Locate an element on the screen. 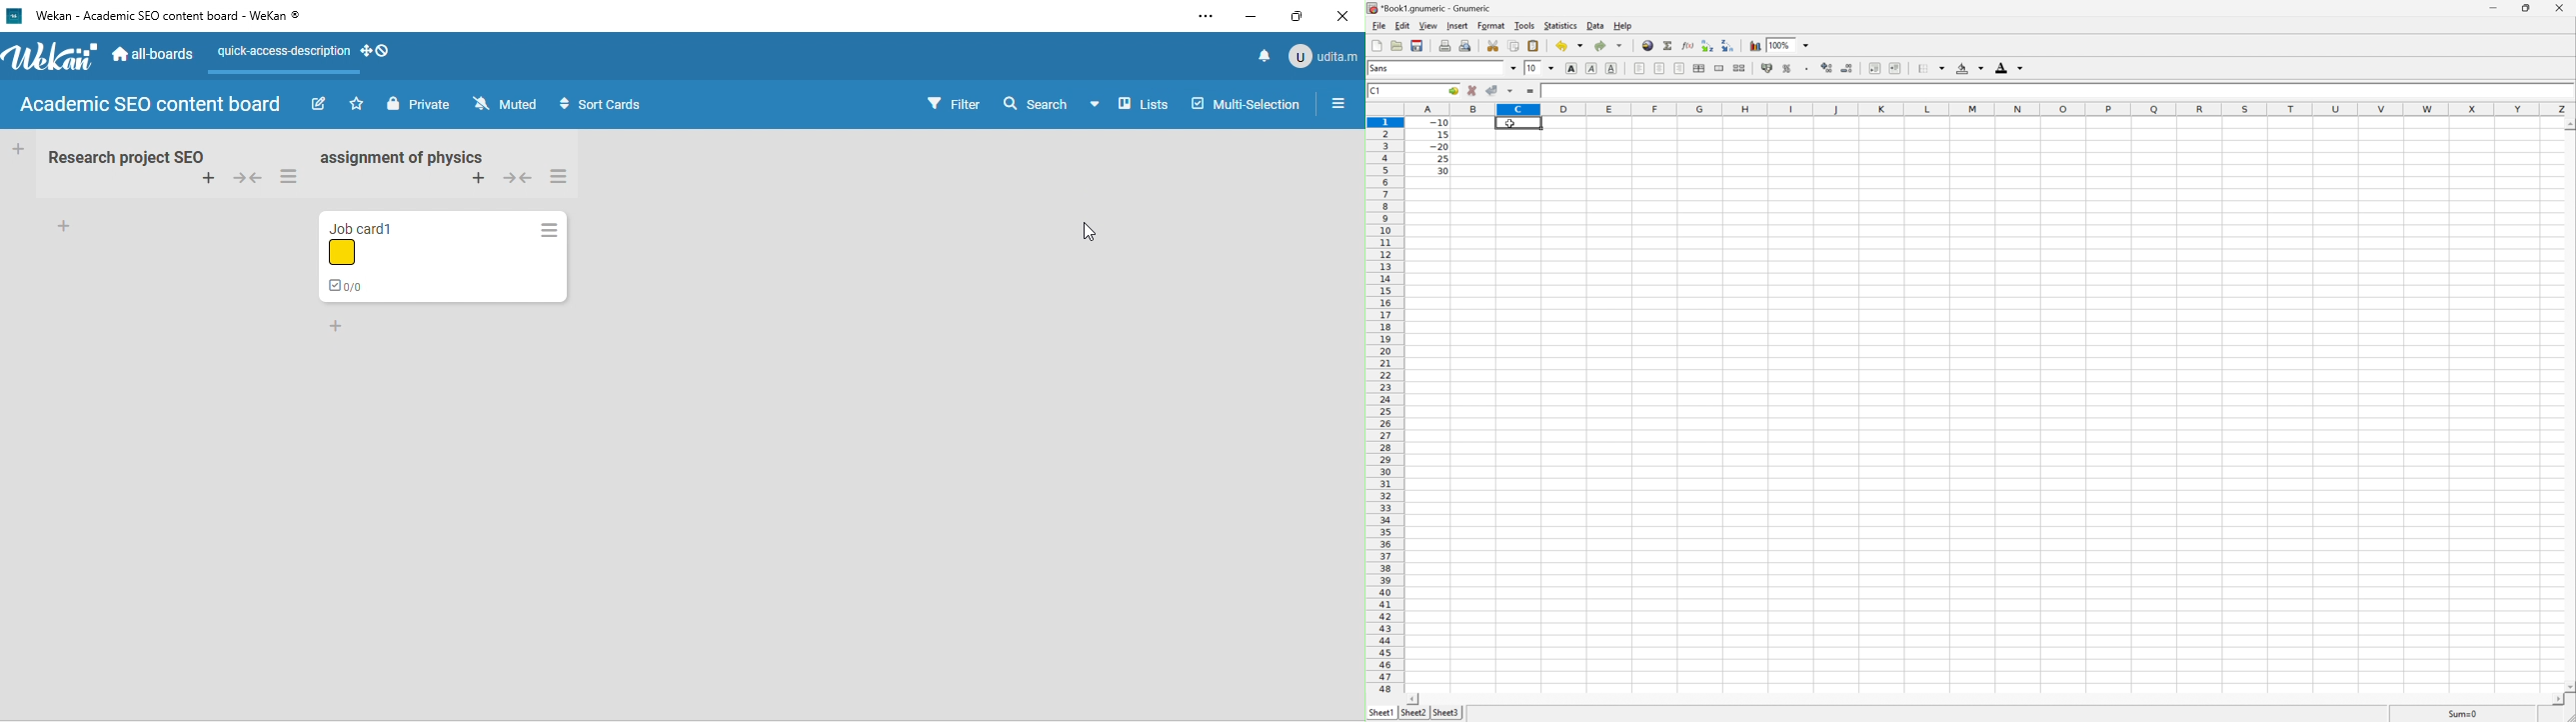  Save the current file is located at coordinates (1418, 44).